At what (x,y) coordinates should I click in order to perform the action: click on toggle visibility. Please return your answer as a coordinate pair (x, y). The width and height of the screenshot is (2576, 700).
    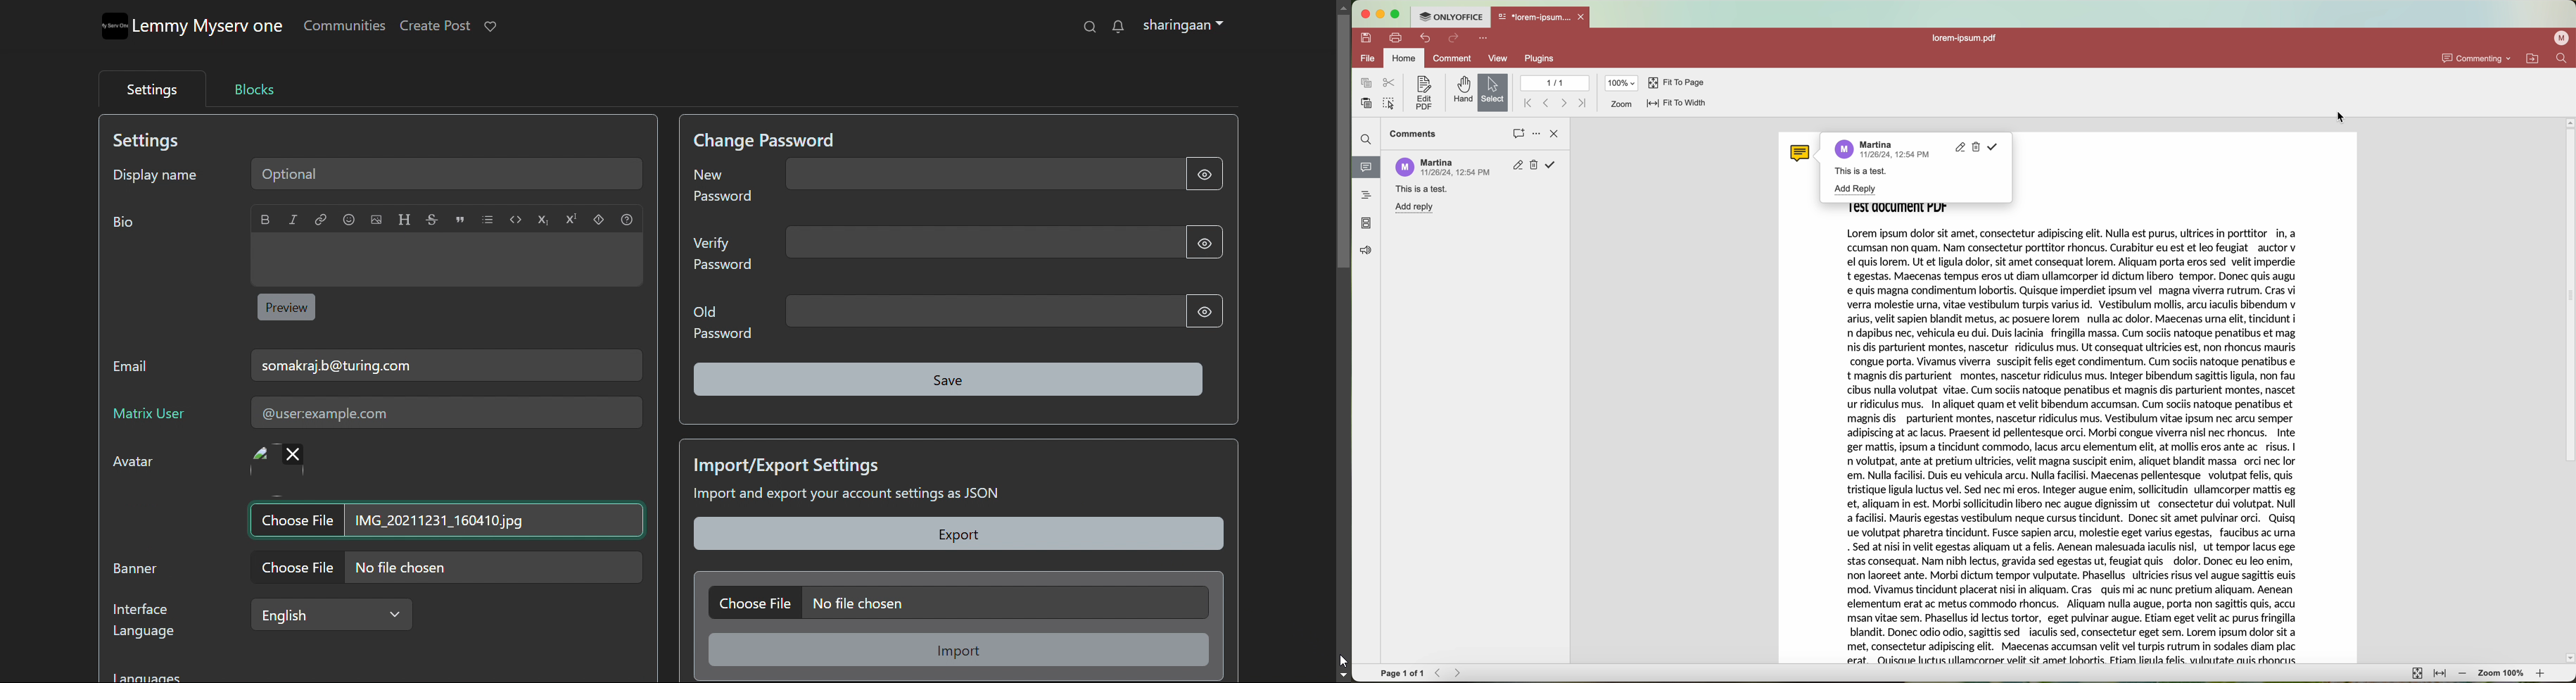
    Looking at the image, I should click on (1205, 174).